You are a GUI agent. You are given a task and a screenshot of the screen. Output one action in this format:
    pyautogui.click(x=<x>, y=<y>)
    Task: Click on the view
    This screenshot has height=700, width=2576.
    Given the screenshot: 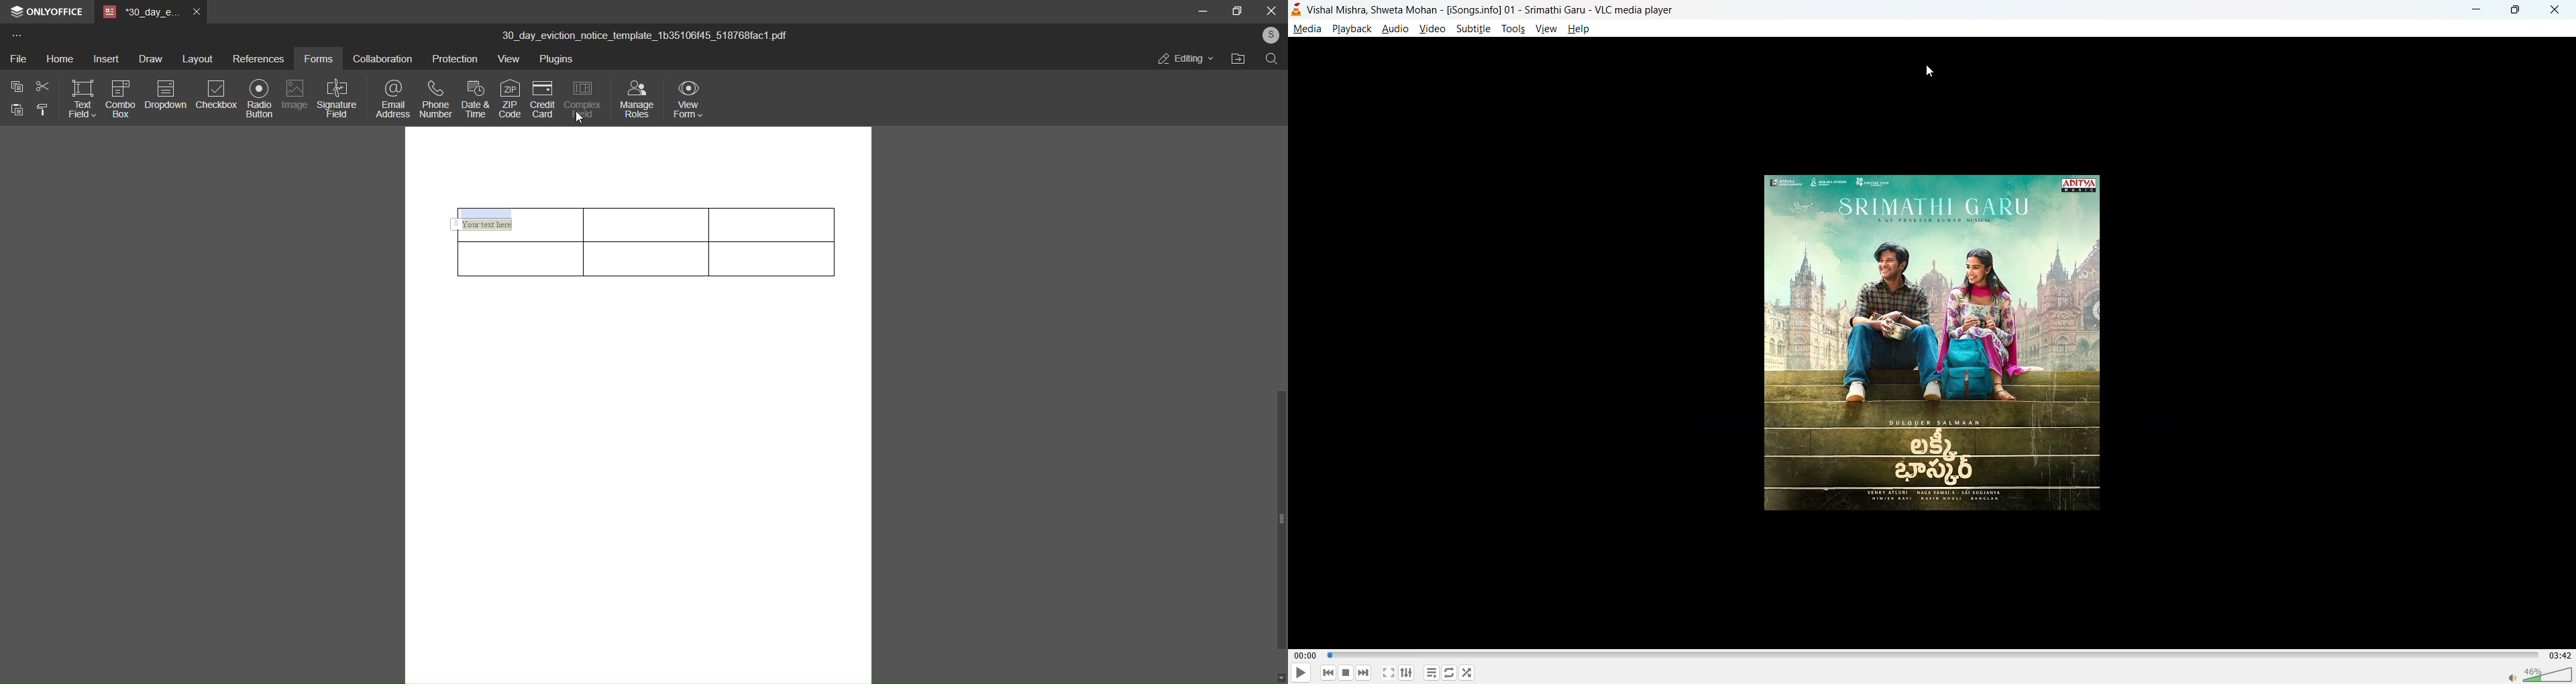 What is the action you would take?
    pyautogui.click(x=511, y=61)
    